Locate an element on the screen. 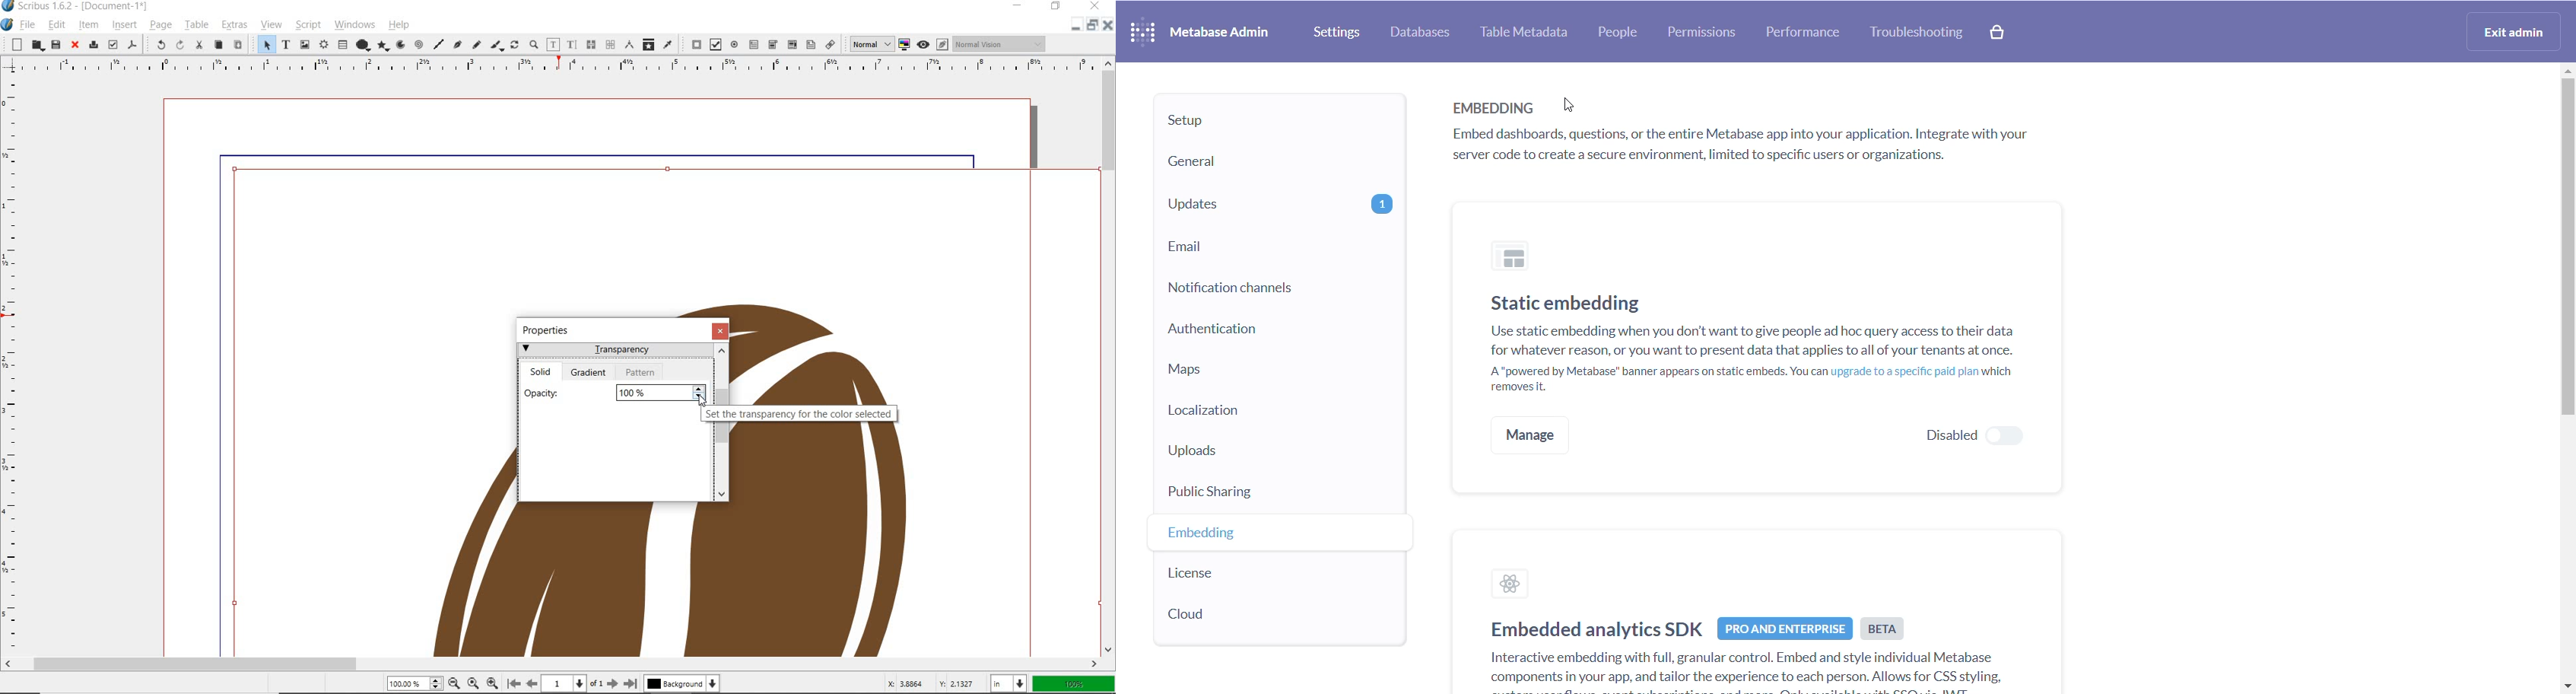 This screenshot has height=700, width=2576. pdf text field is located at coordinates (754, 44).